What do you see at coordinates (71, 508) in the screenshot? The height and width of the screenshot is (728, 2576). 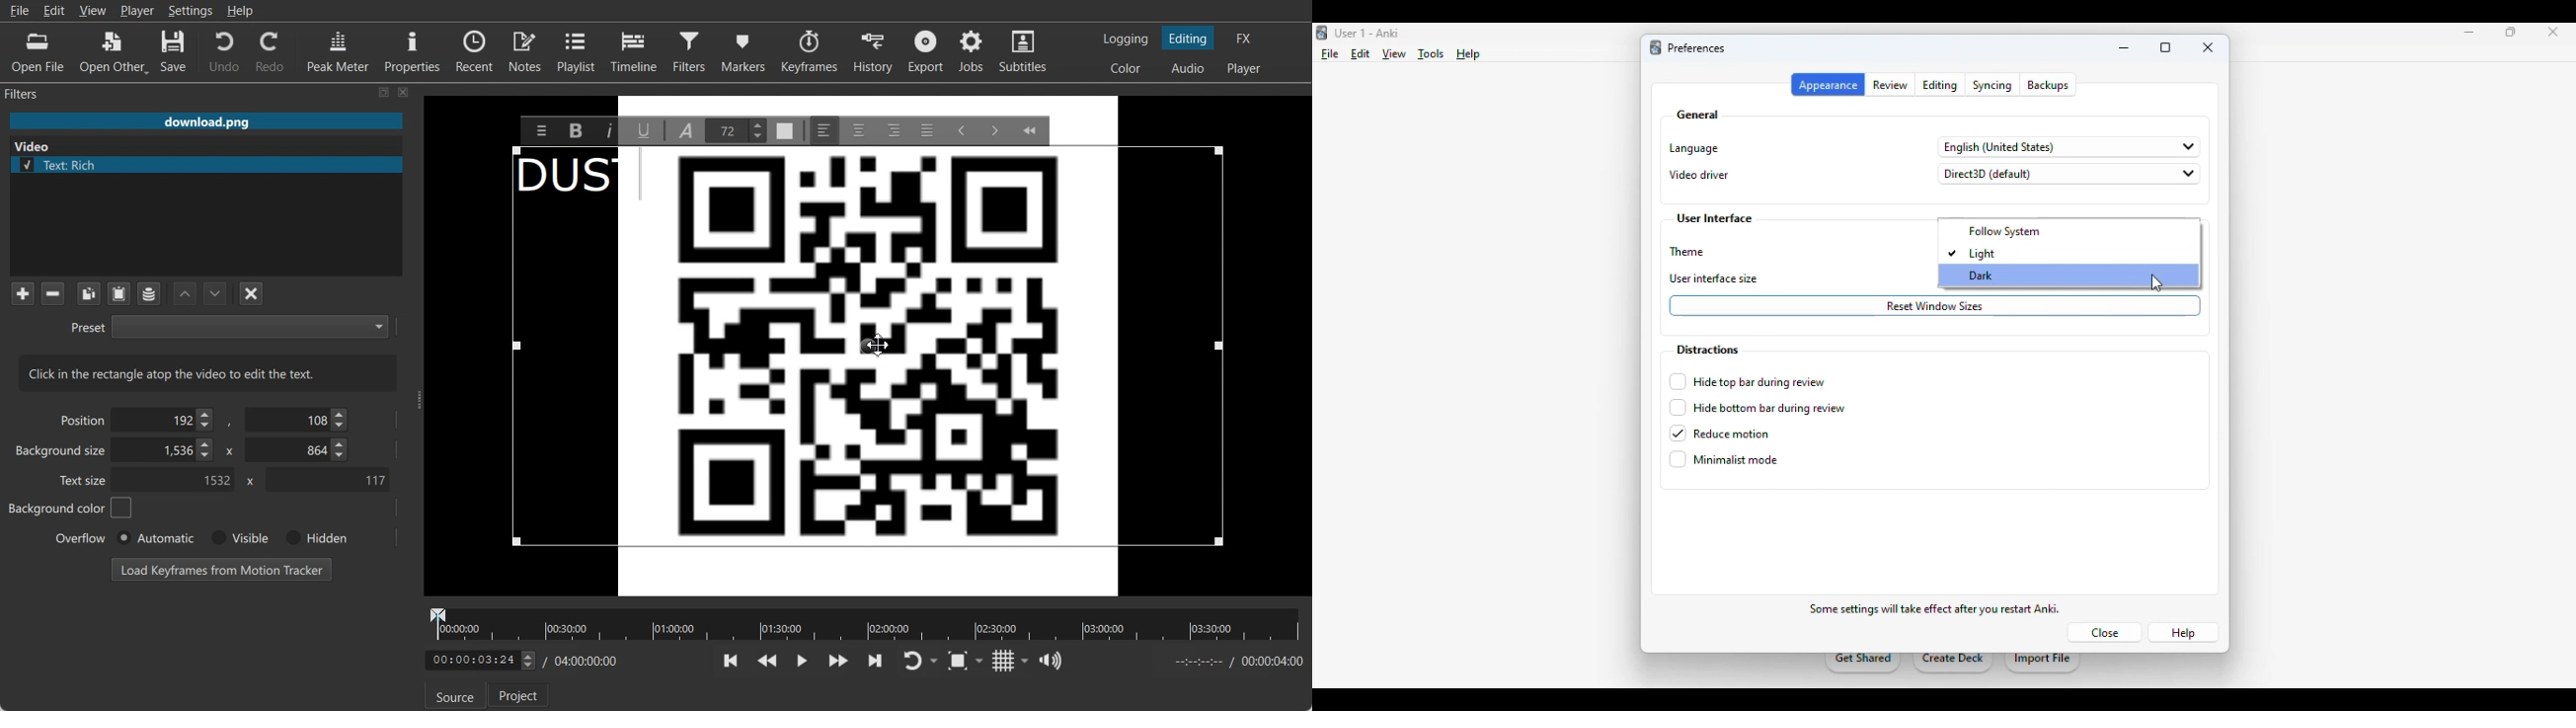 I see `Background color` at bounding box center [71, 508].